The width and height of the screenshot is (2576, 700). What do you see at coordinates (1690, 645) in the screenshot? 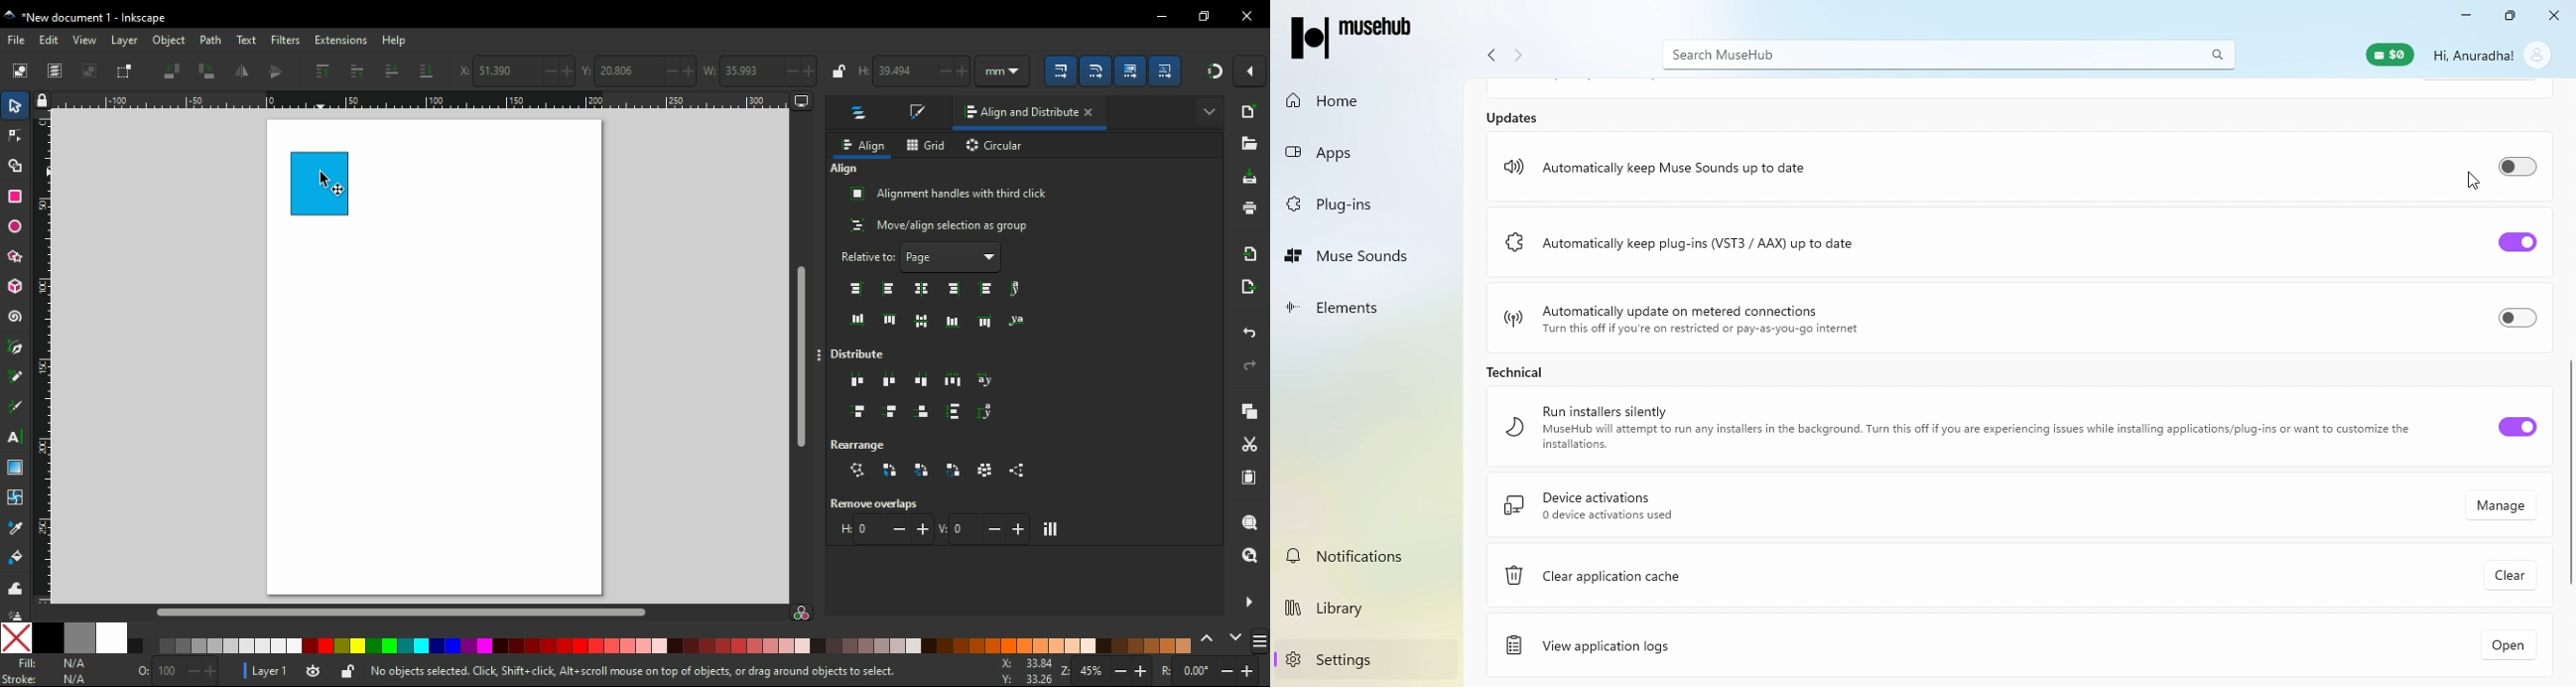
I see `View application logs` at bounding box center [1690, 645].